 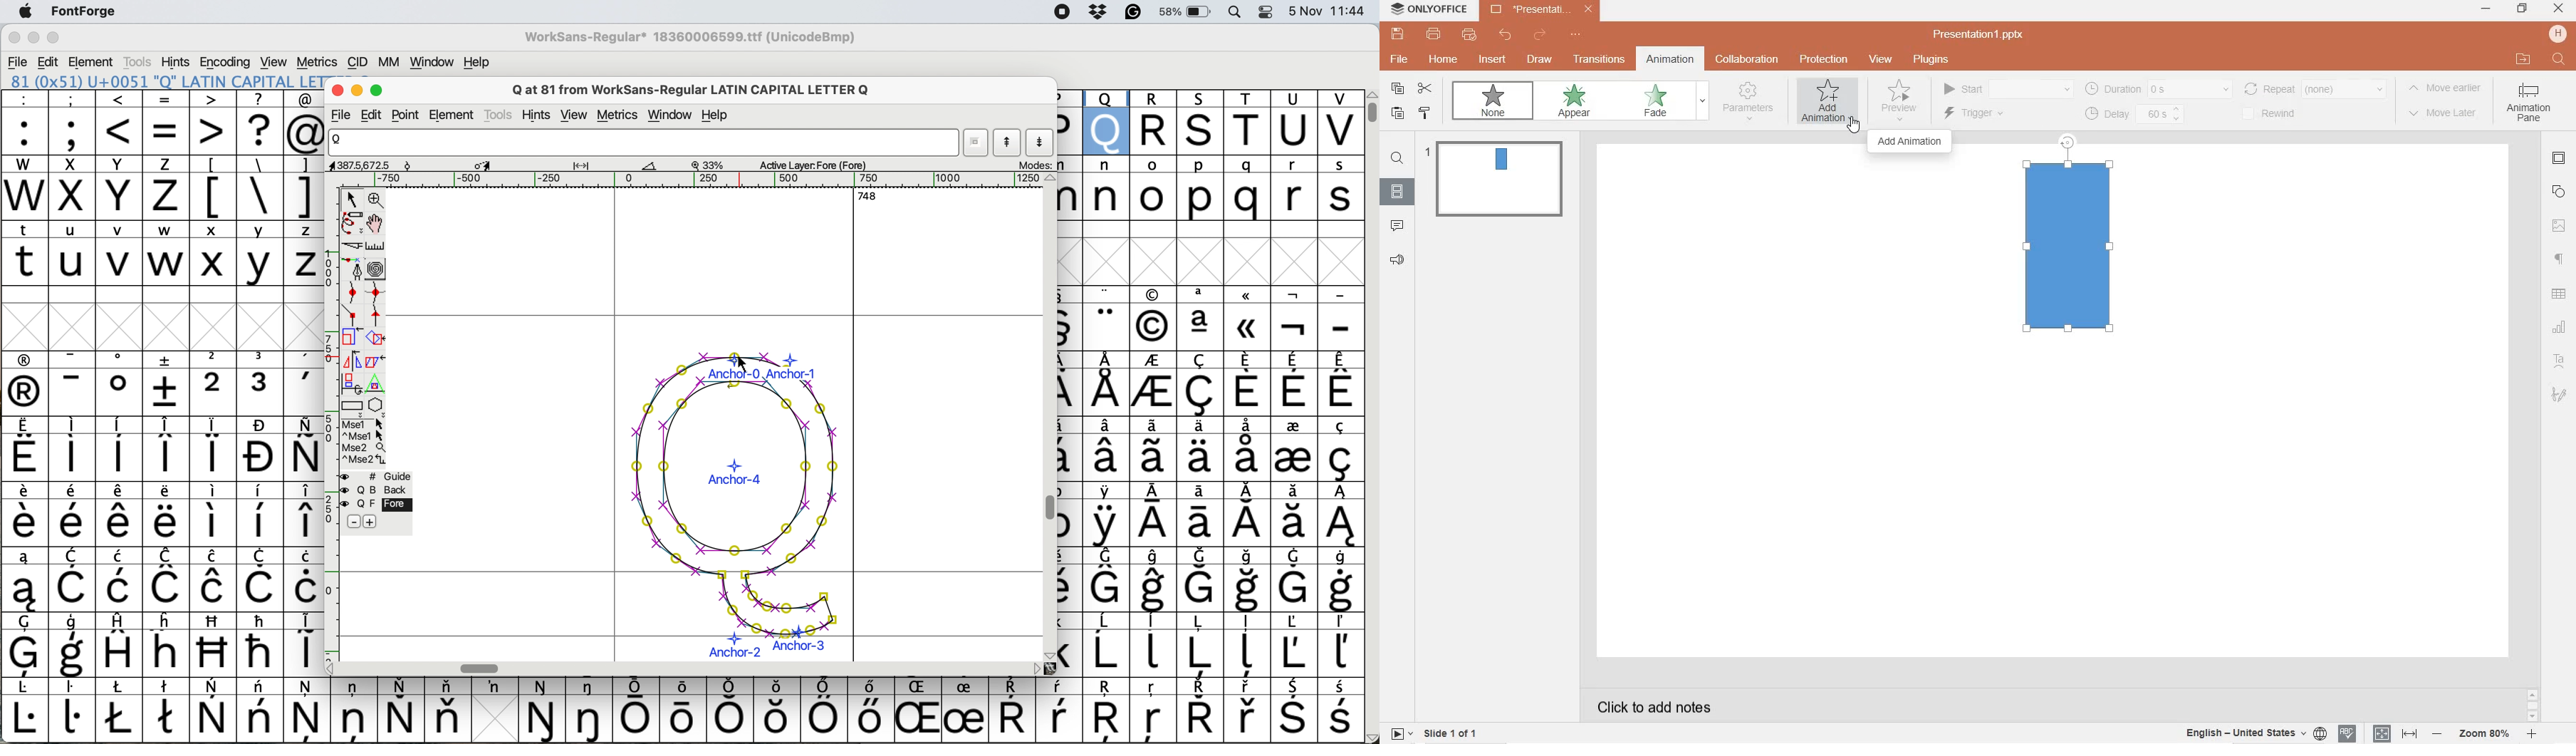 I want to click on glyph details, so click(x=611, y=167).